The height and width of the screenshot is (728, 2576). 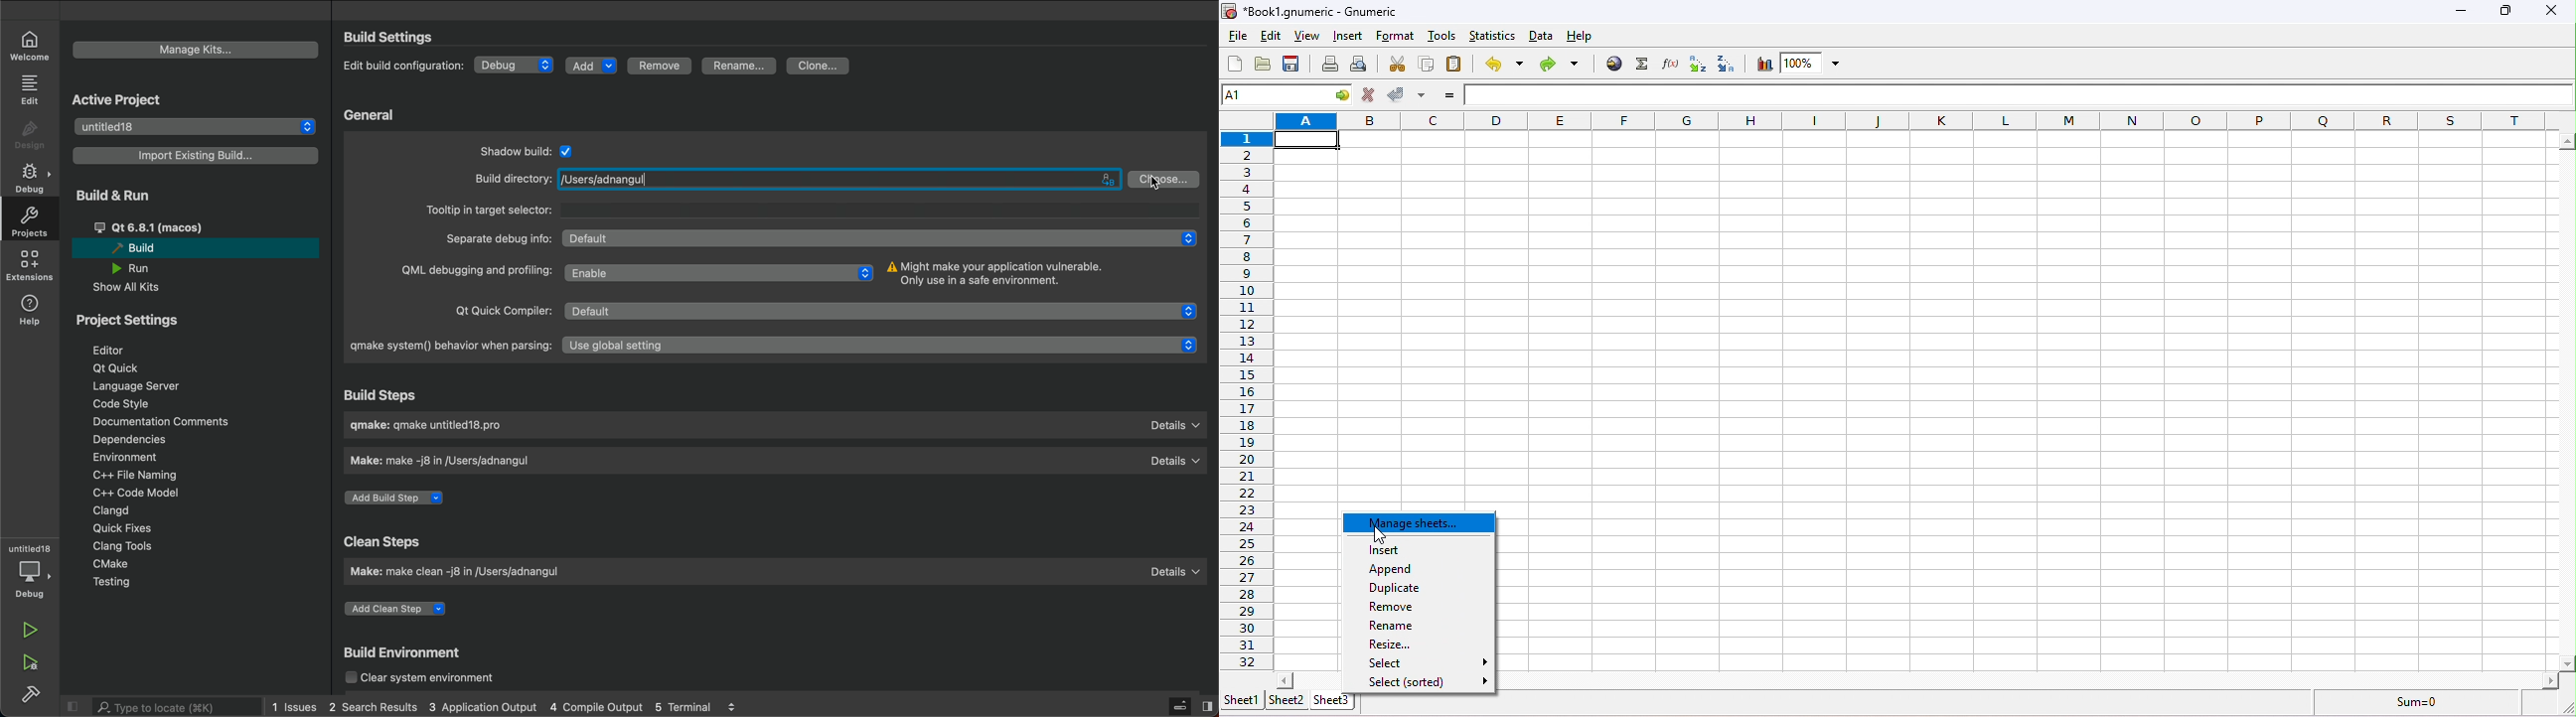 I want to click on edit, so click(x=29, y=90).